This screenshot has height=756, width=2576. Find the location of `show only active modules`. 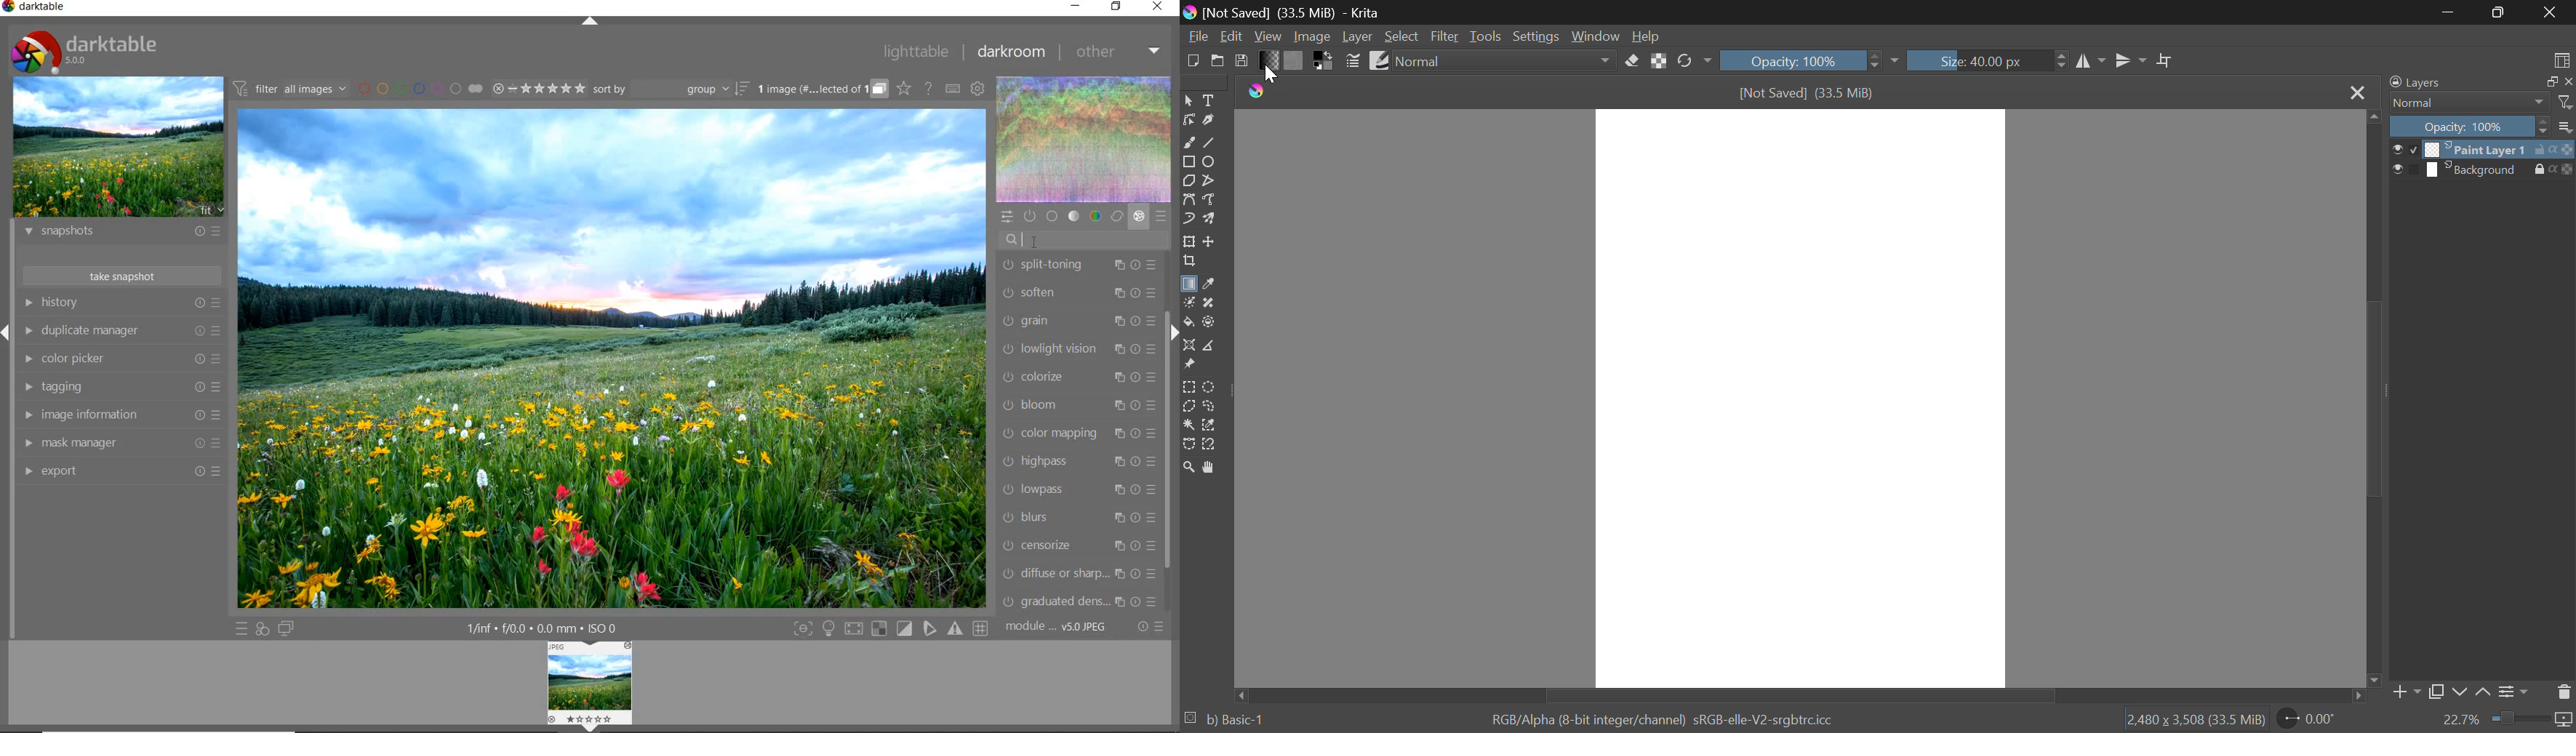

show only active modules is located at coordinates (1029, 215).